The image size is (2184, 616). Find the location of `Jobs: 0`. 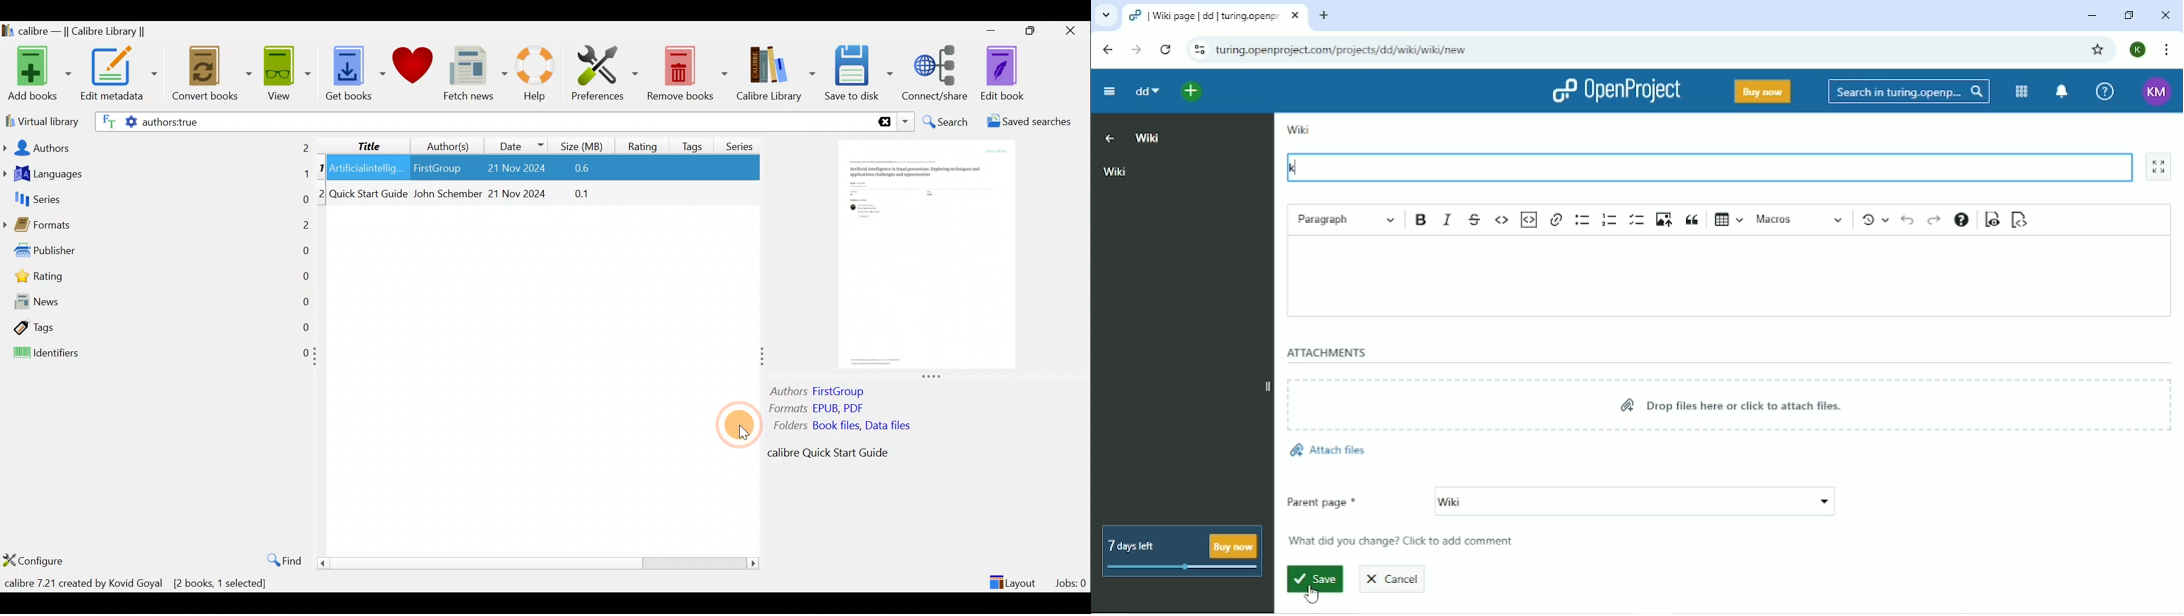

Jobs: 0 is located at coordinates (1072, 580).